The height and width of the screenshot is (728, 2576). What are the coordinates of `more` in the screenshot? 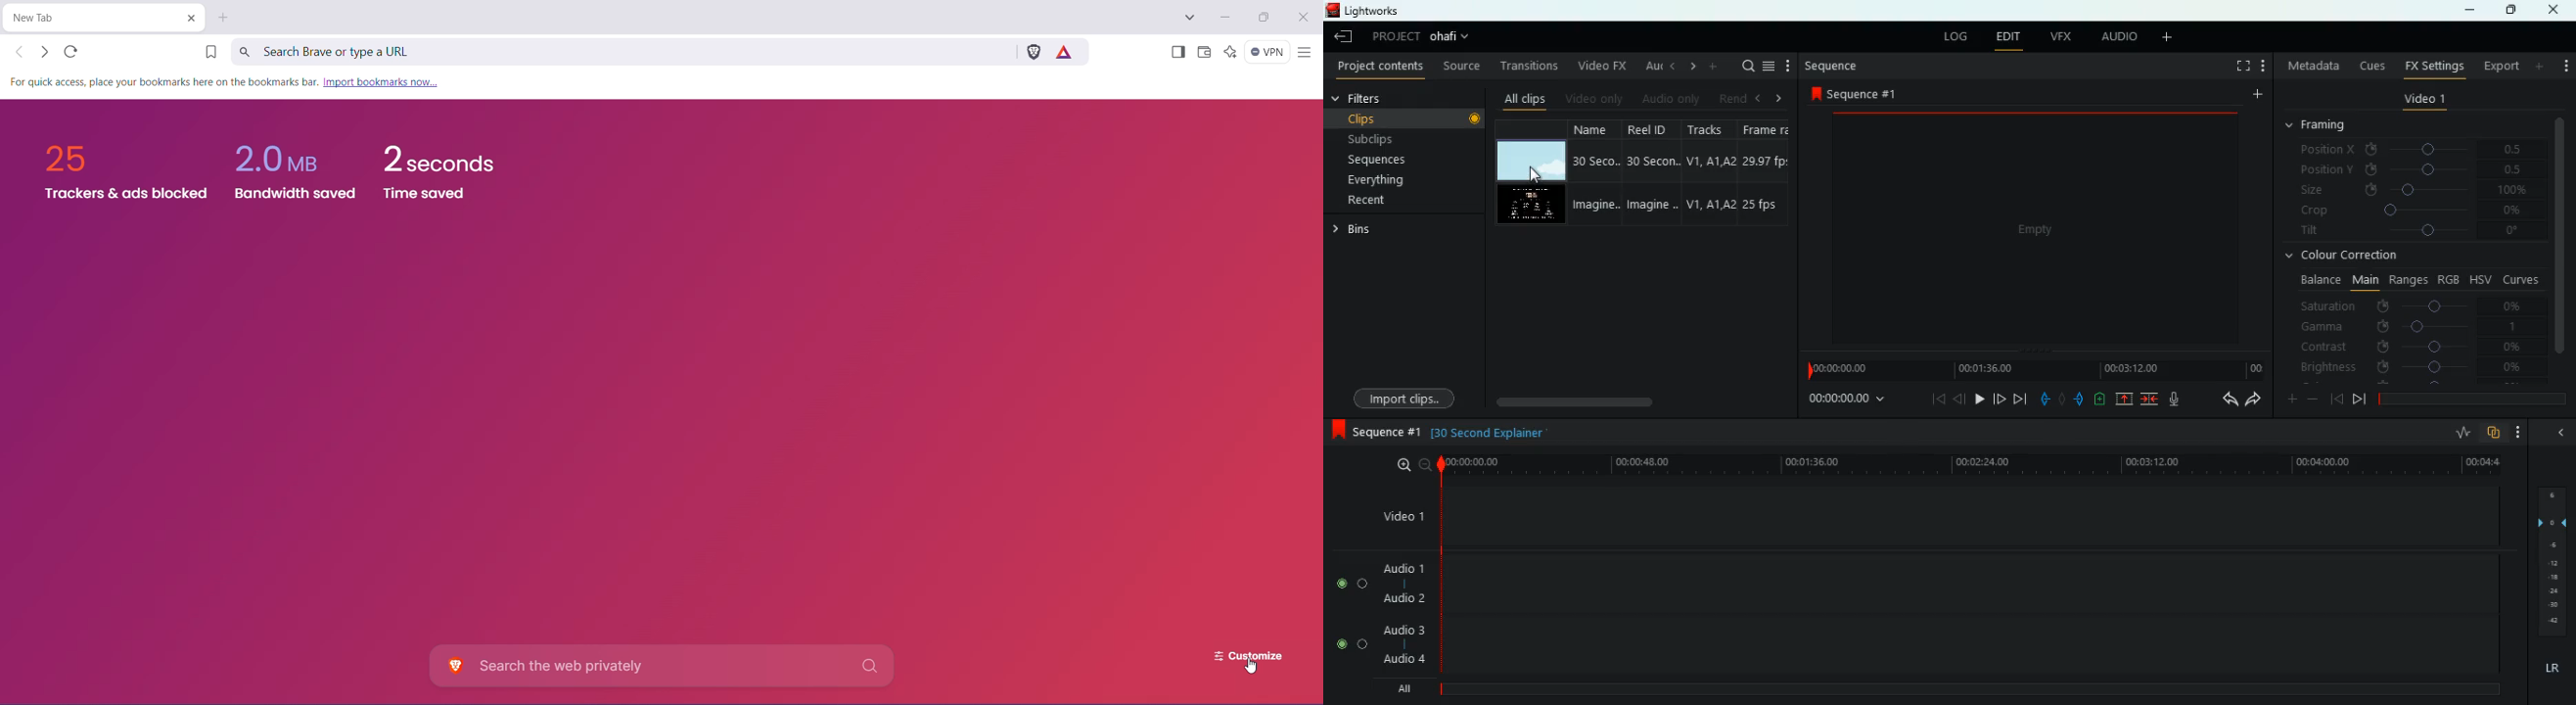 It's located at (2263, 66).